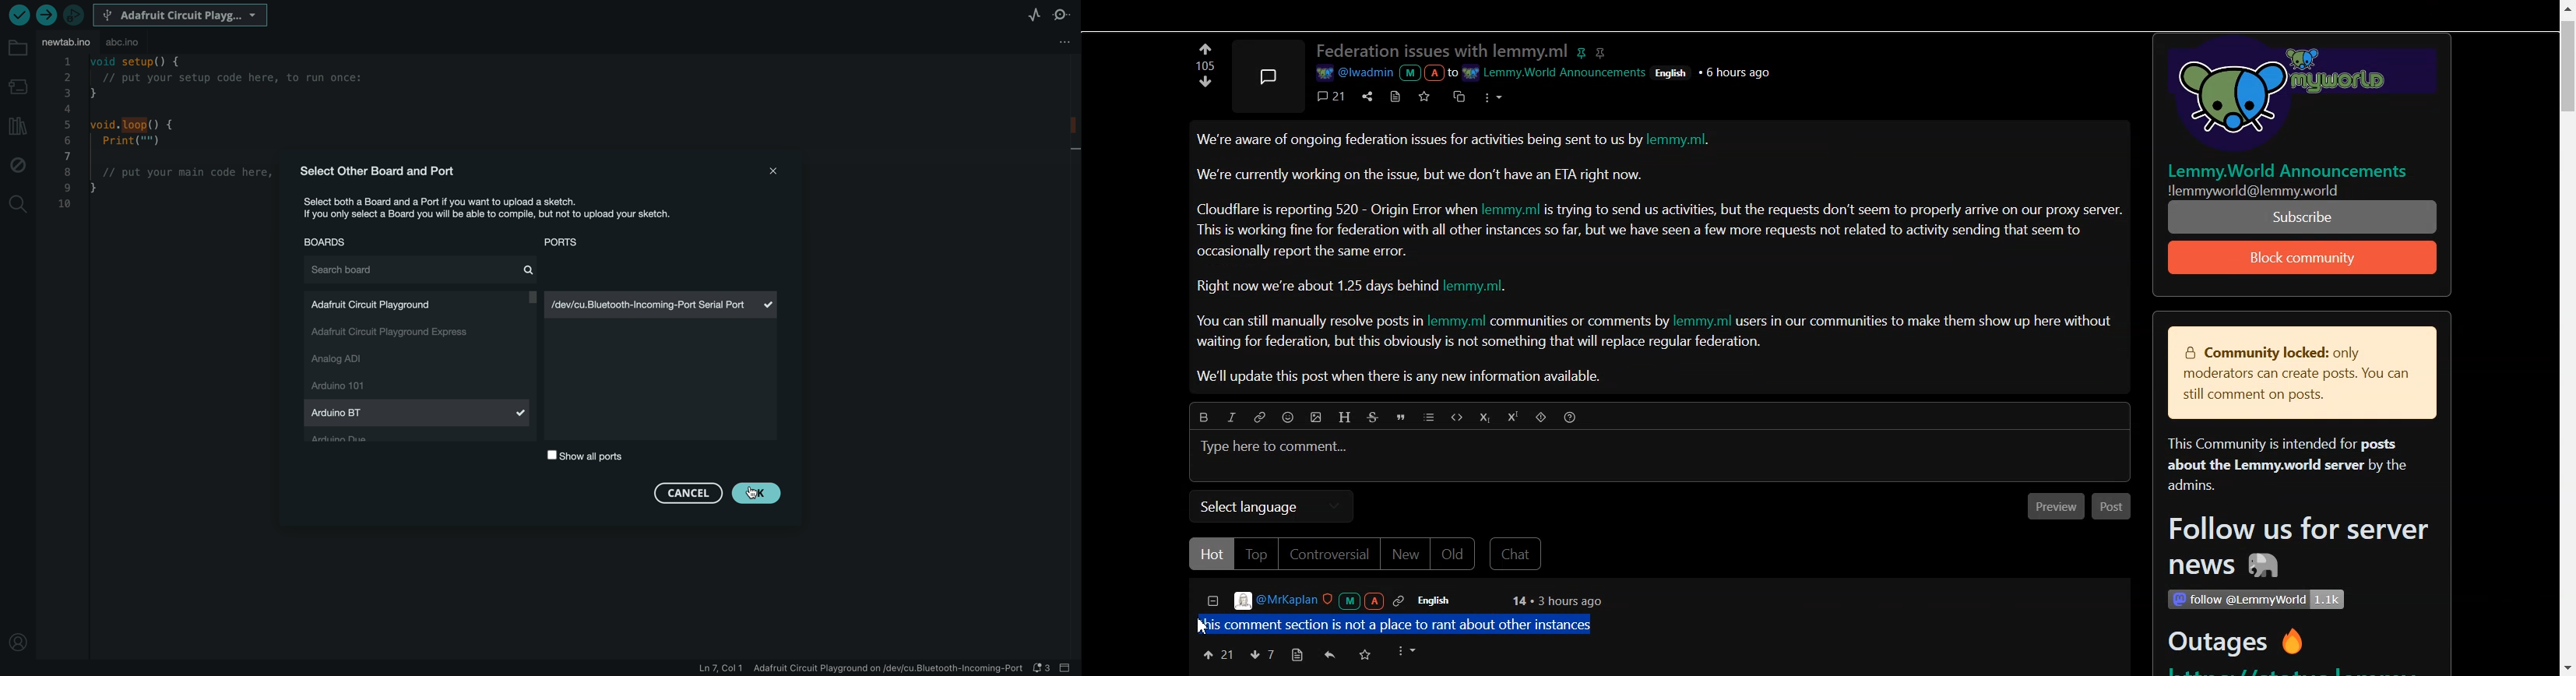 Image resolution: width=2576 pixels, height=700 pixels. I want to click on s trying to send us activities, but the requests don’t seem to properly arrive on our proxy server., so click(1835, 210).